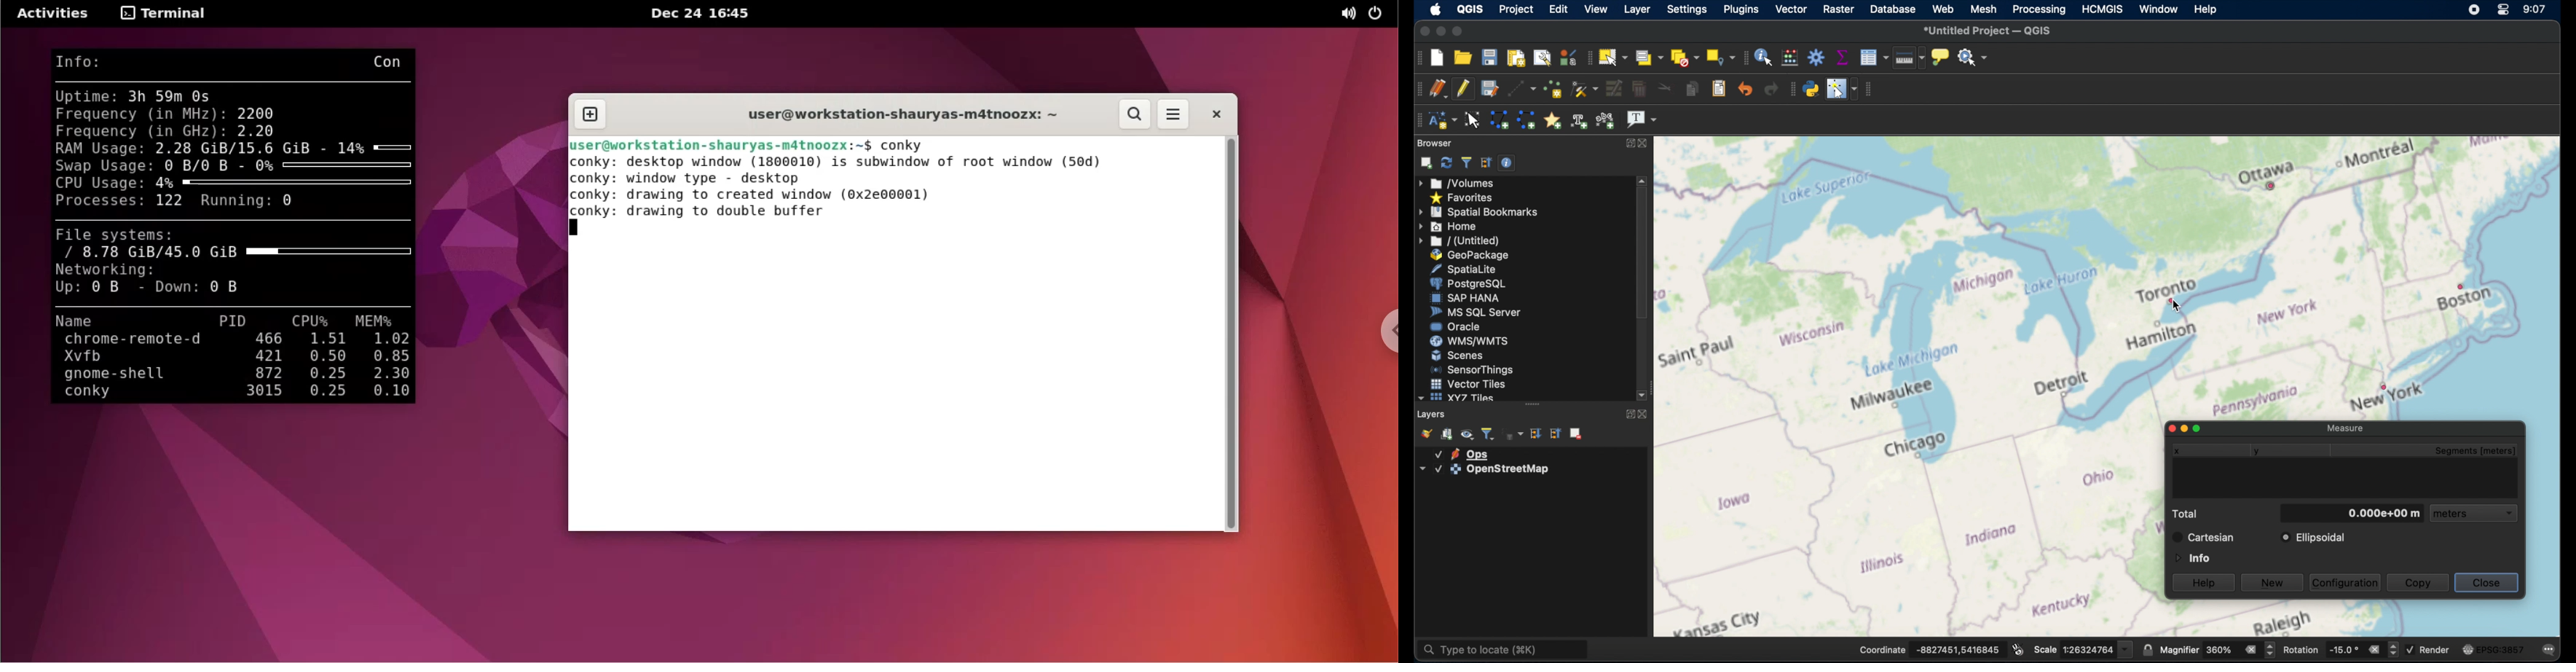 The image size is (2576, 672). Describe the element at coordinates (1990, 31) in the screenshot. I see `untitles project QGIS` at that location.